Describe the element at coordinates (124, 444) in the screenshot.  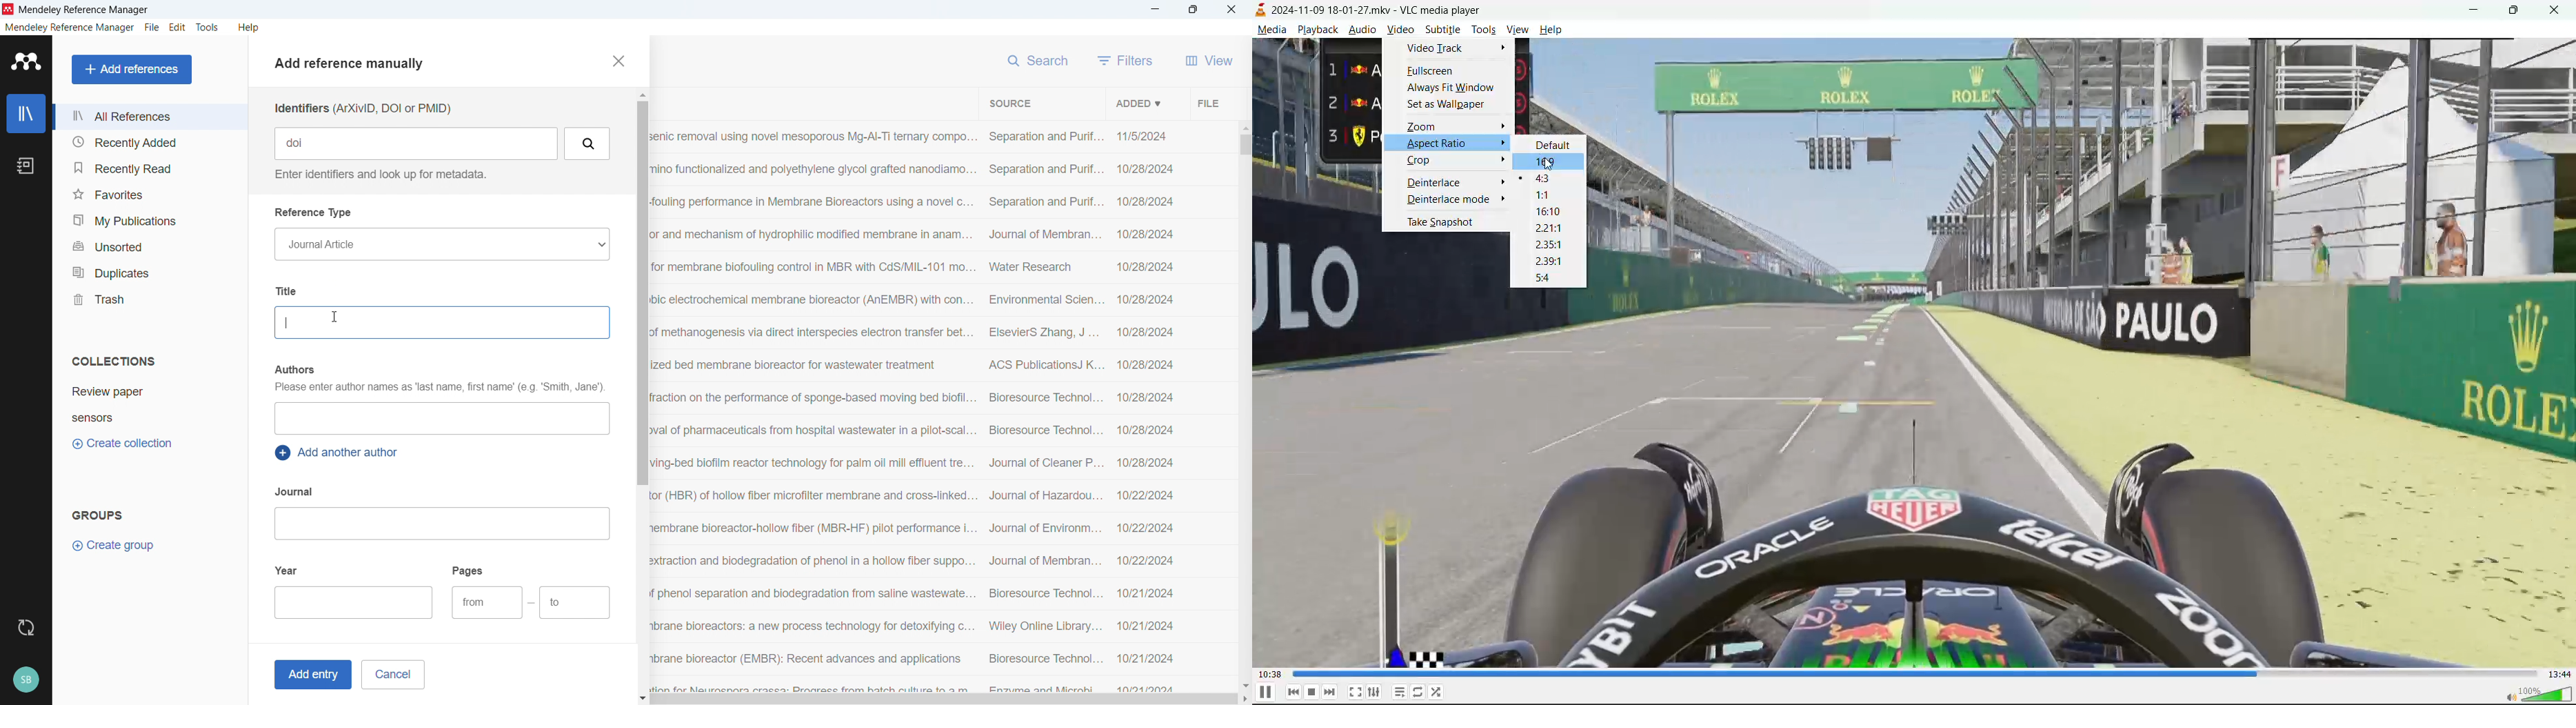
I see `Create collection ` at that location.